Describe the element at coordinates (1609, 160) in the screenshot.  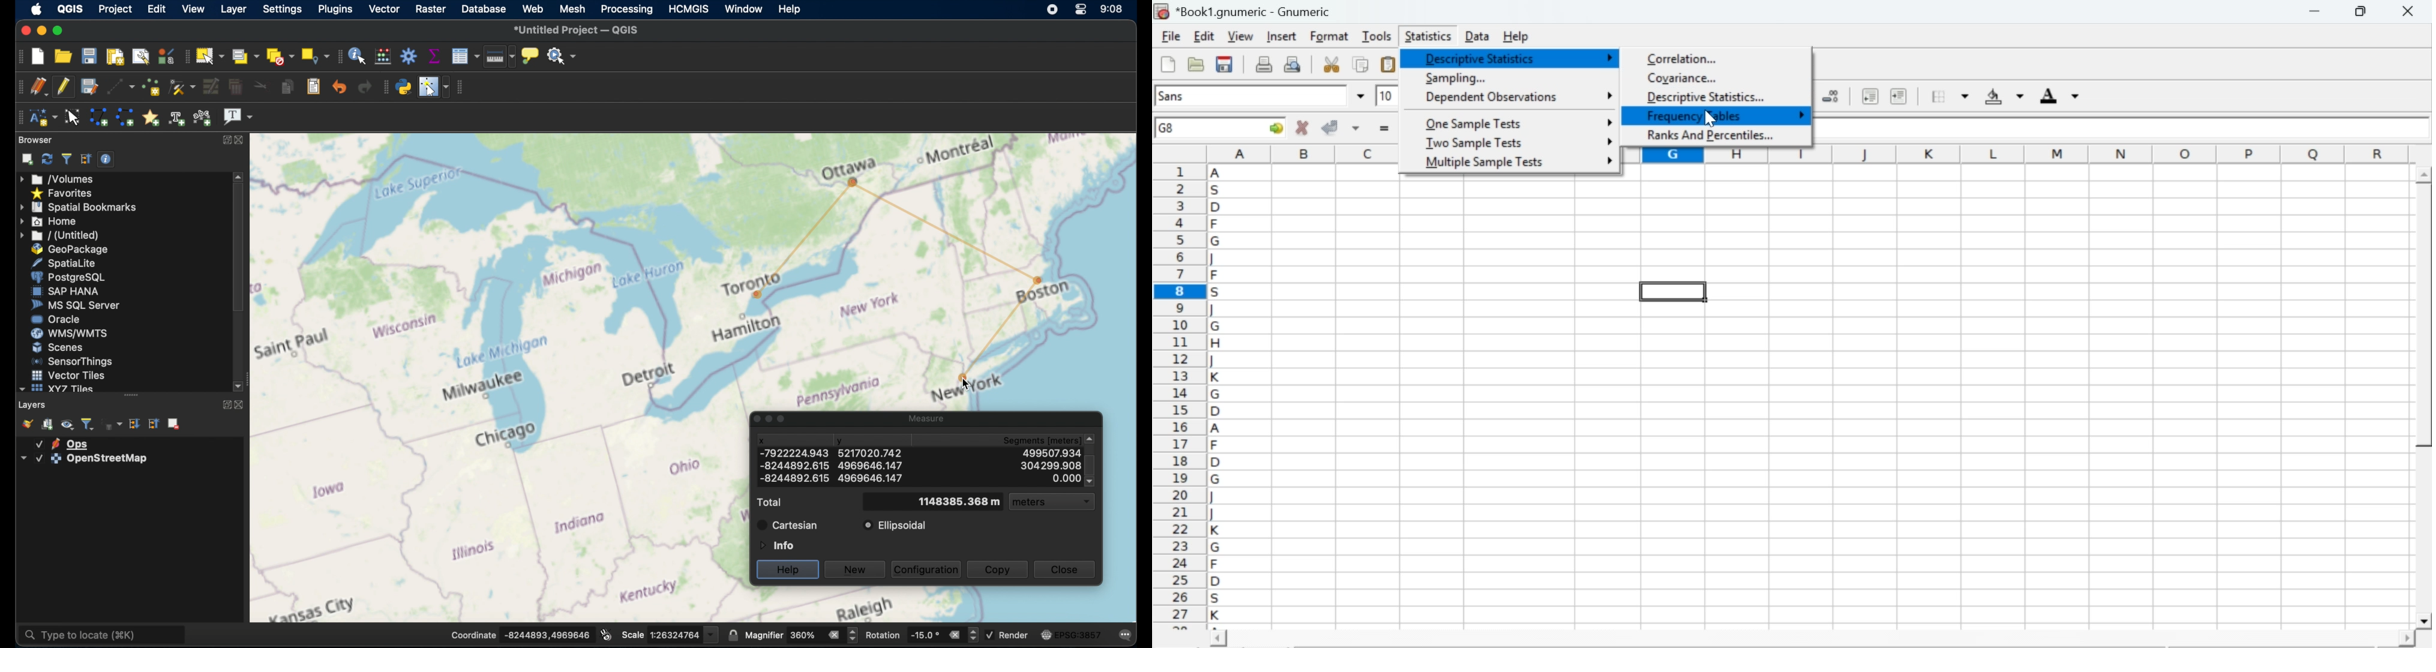
I see `more` at that location.